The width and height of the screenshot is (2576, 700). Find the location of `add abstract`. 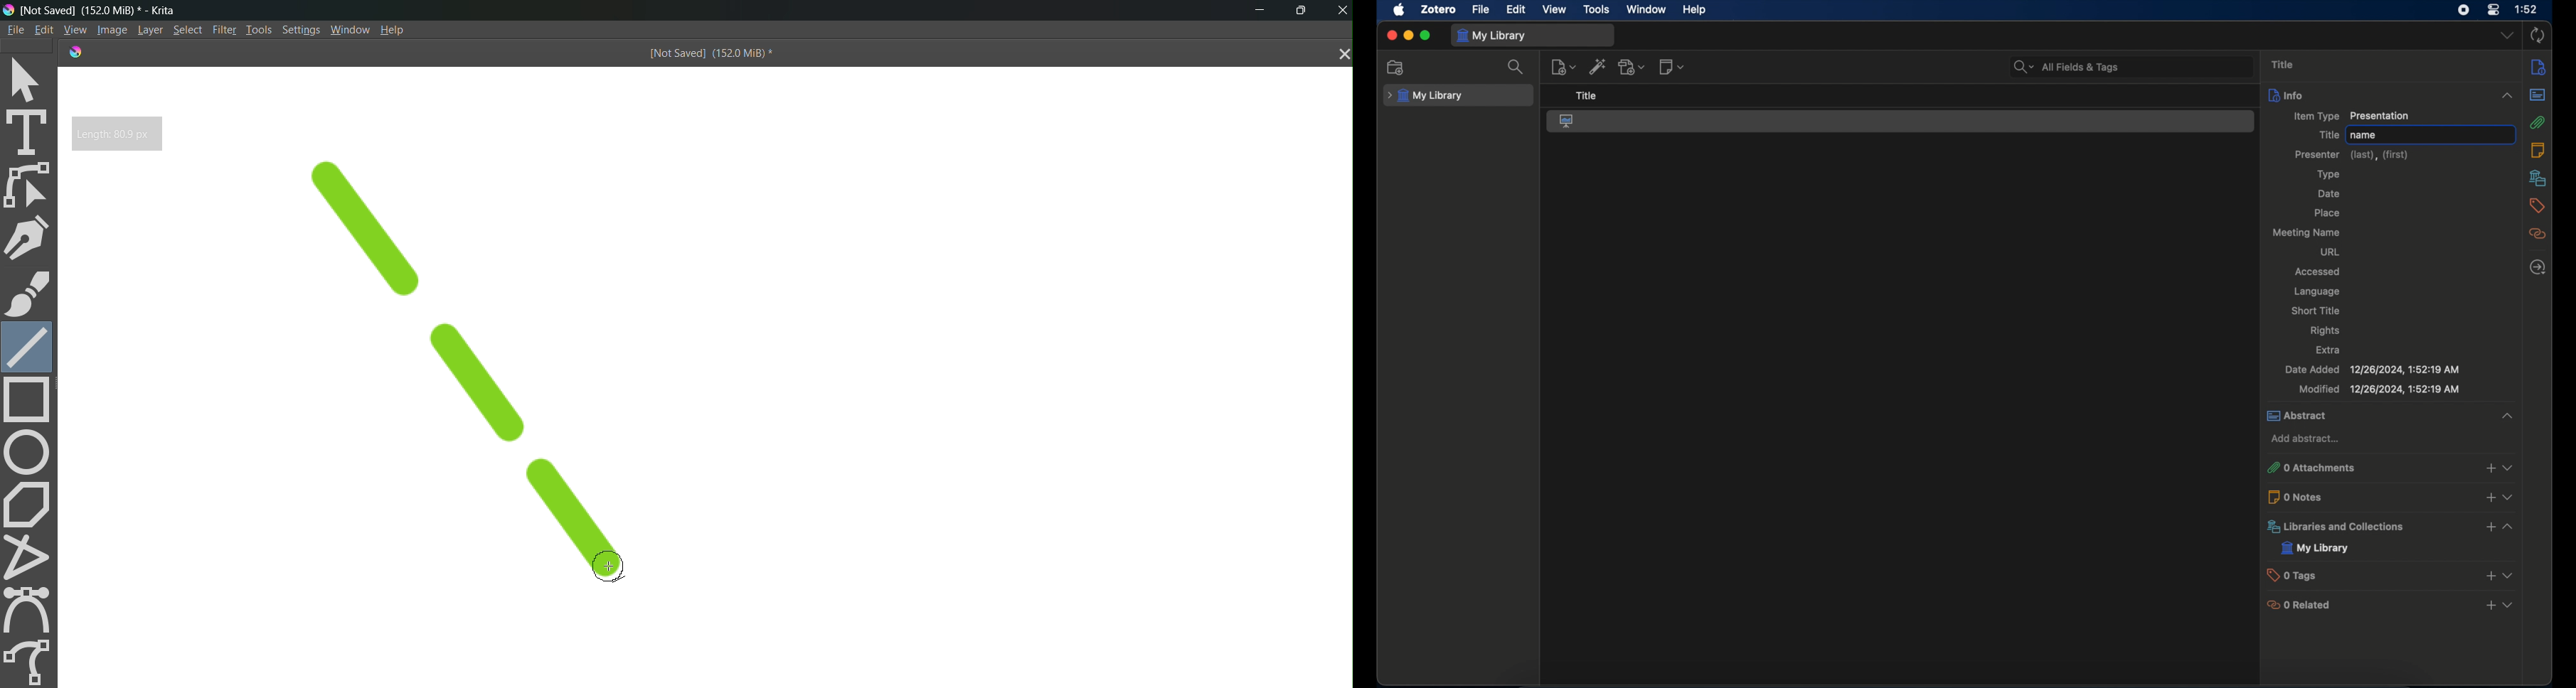

add abstract is located at coordinates (2308, 438).